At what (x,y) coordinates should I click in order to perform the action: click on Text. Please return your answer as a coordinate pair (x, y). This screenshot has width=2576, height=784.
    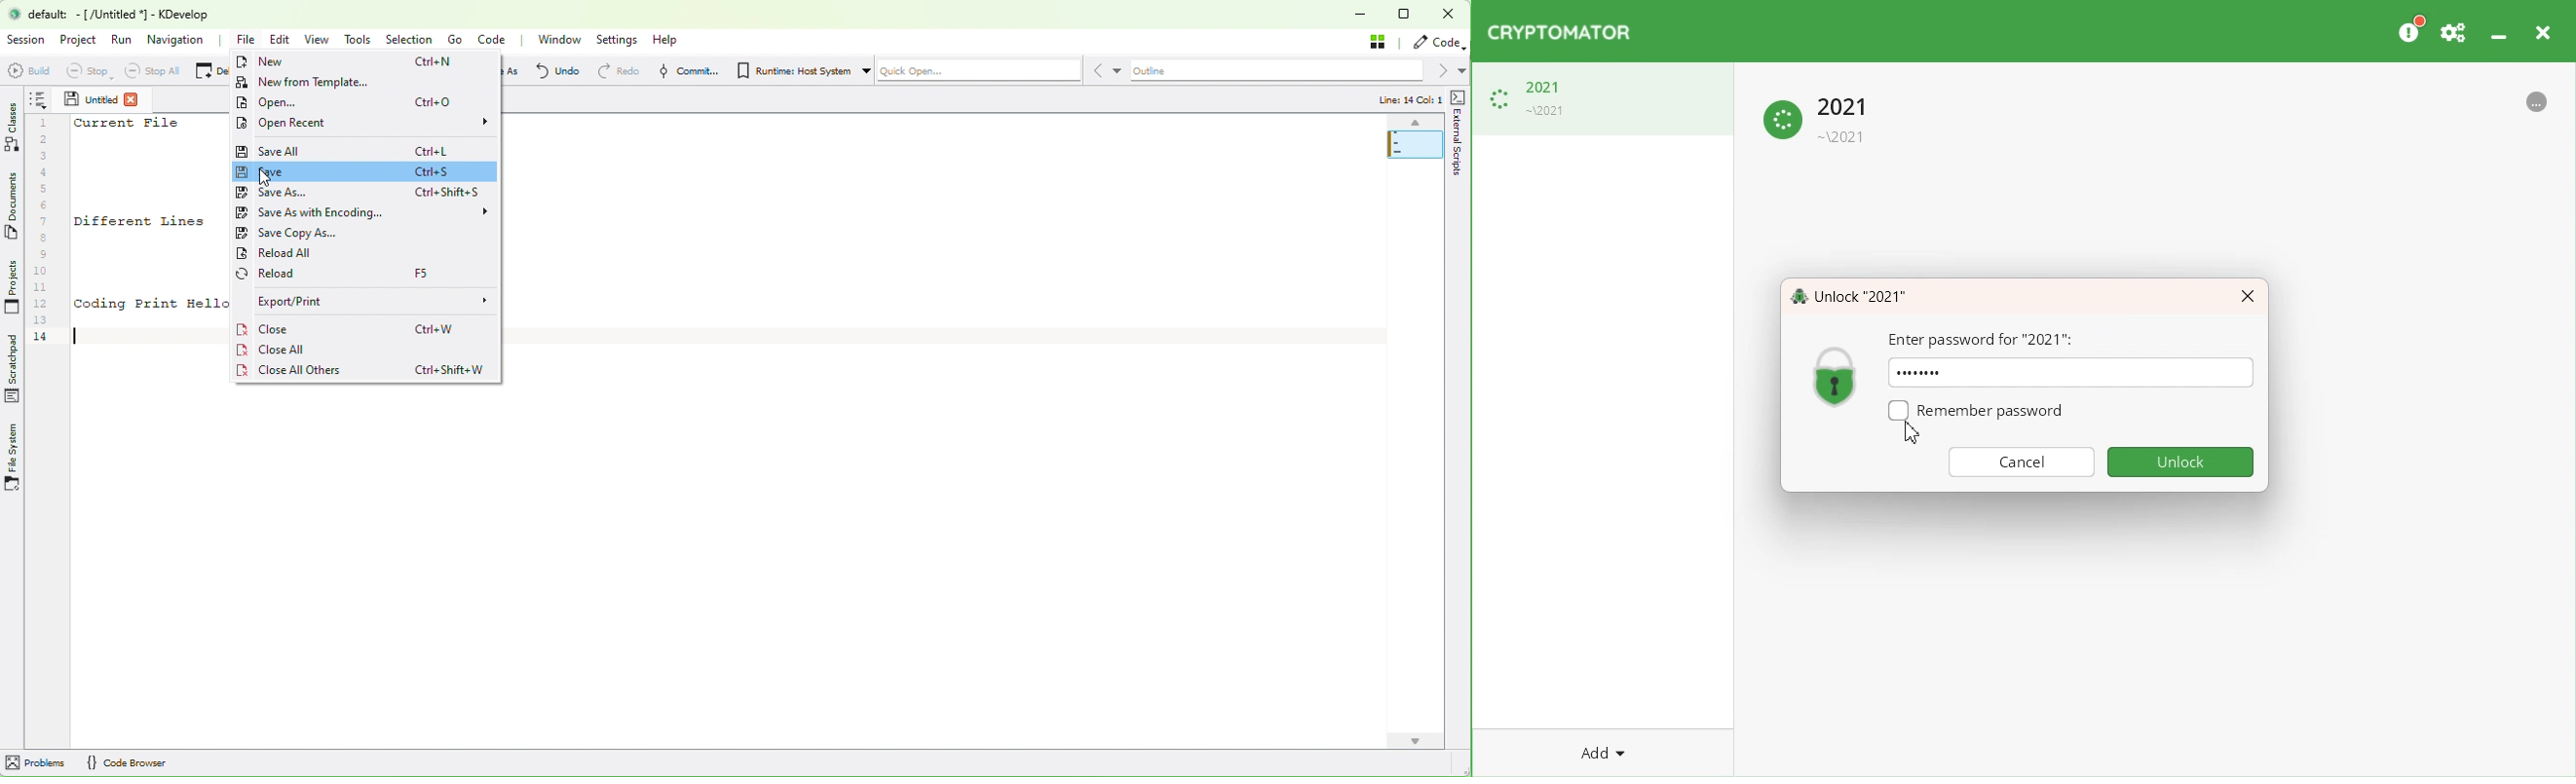
    Looking at the image, I should click on (1848, 295).